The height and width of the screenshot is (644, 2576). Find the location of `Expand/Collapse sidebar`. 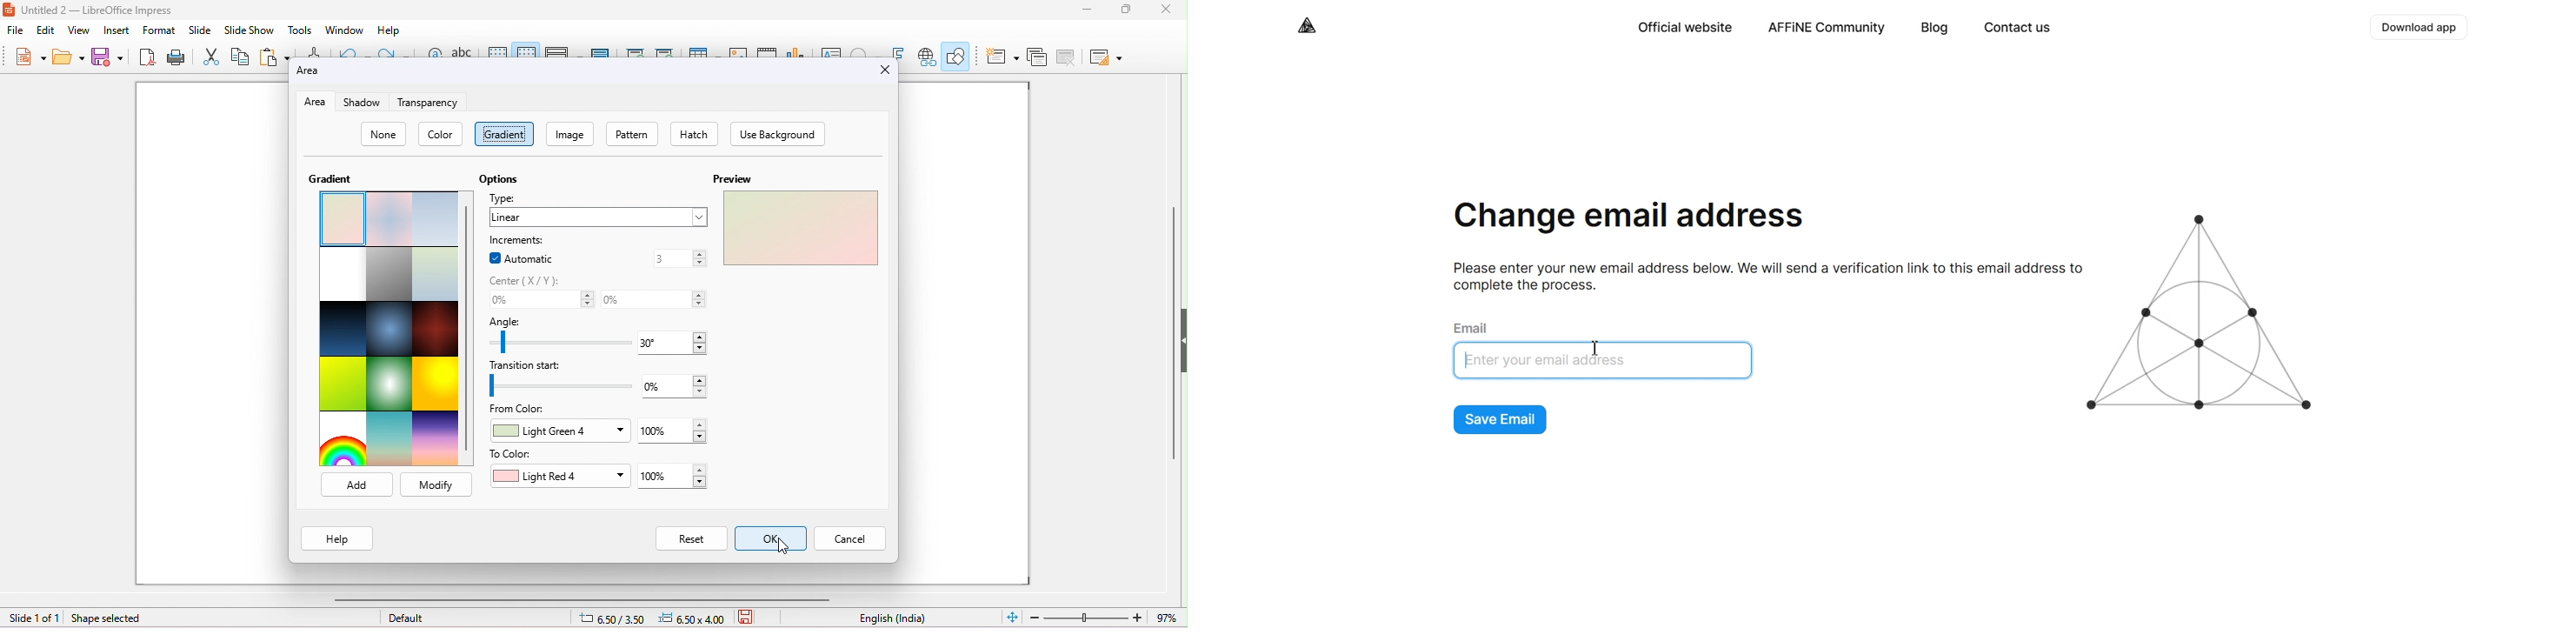

Expand/Collapse sidebar is located at coordinates (1183, 340).